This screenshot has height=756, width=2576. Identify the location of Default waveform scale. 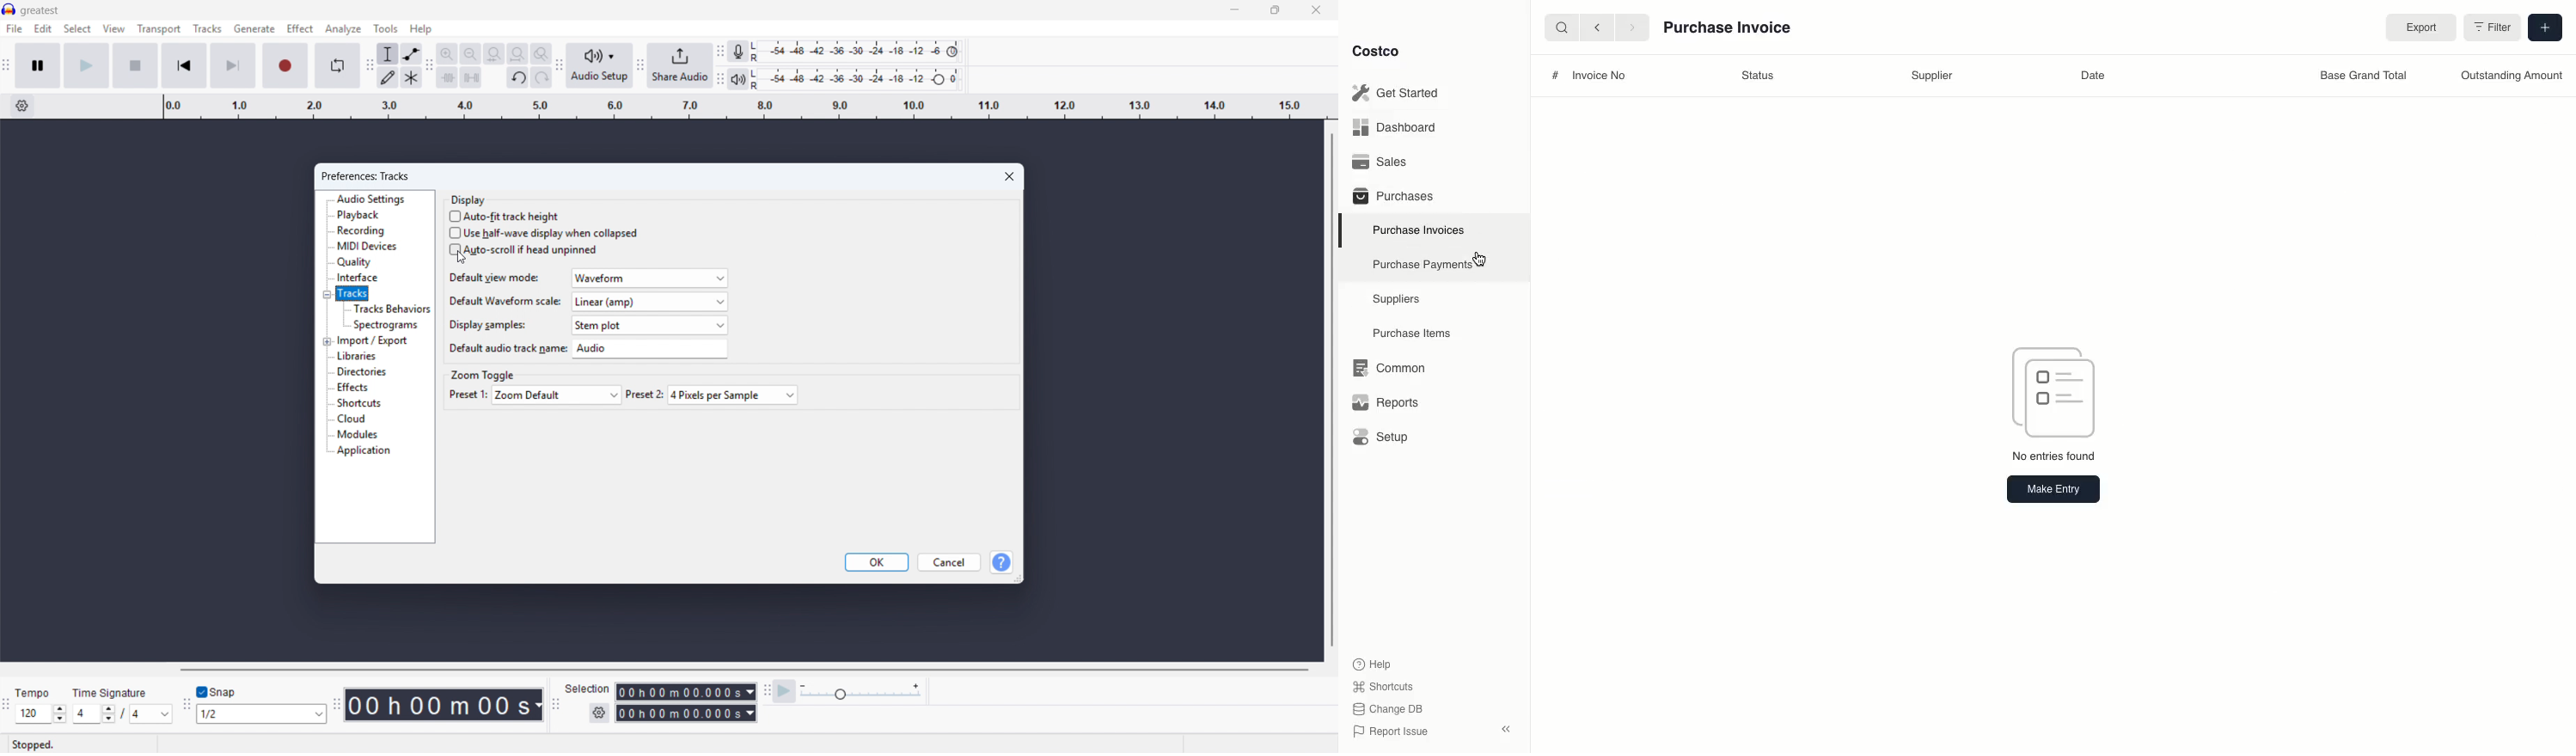
(504, 299).